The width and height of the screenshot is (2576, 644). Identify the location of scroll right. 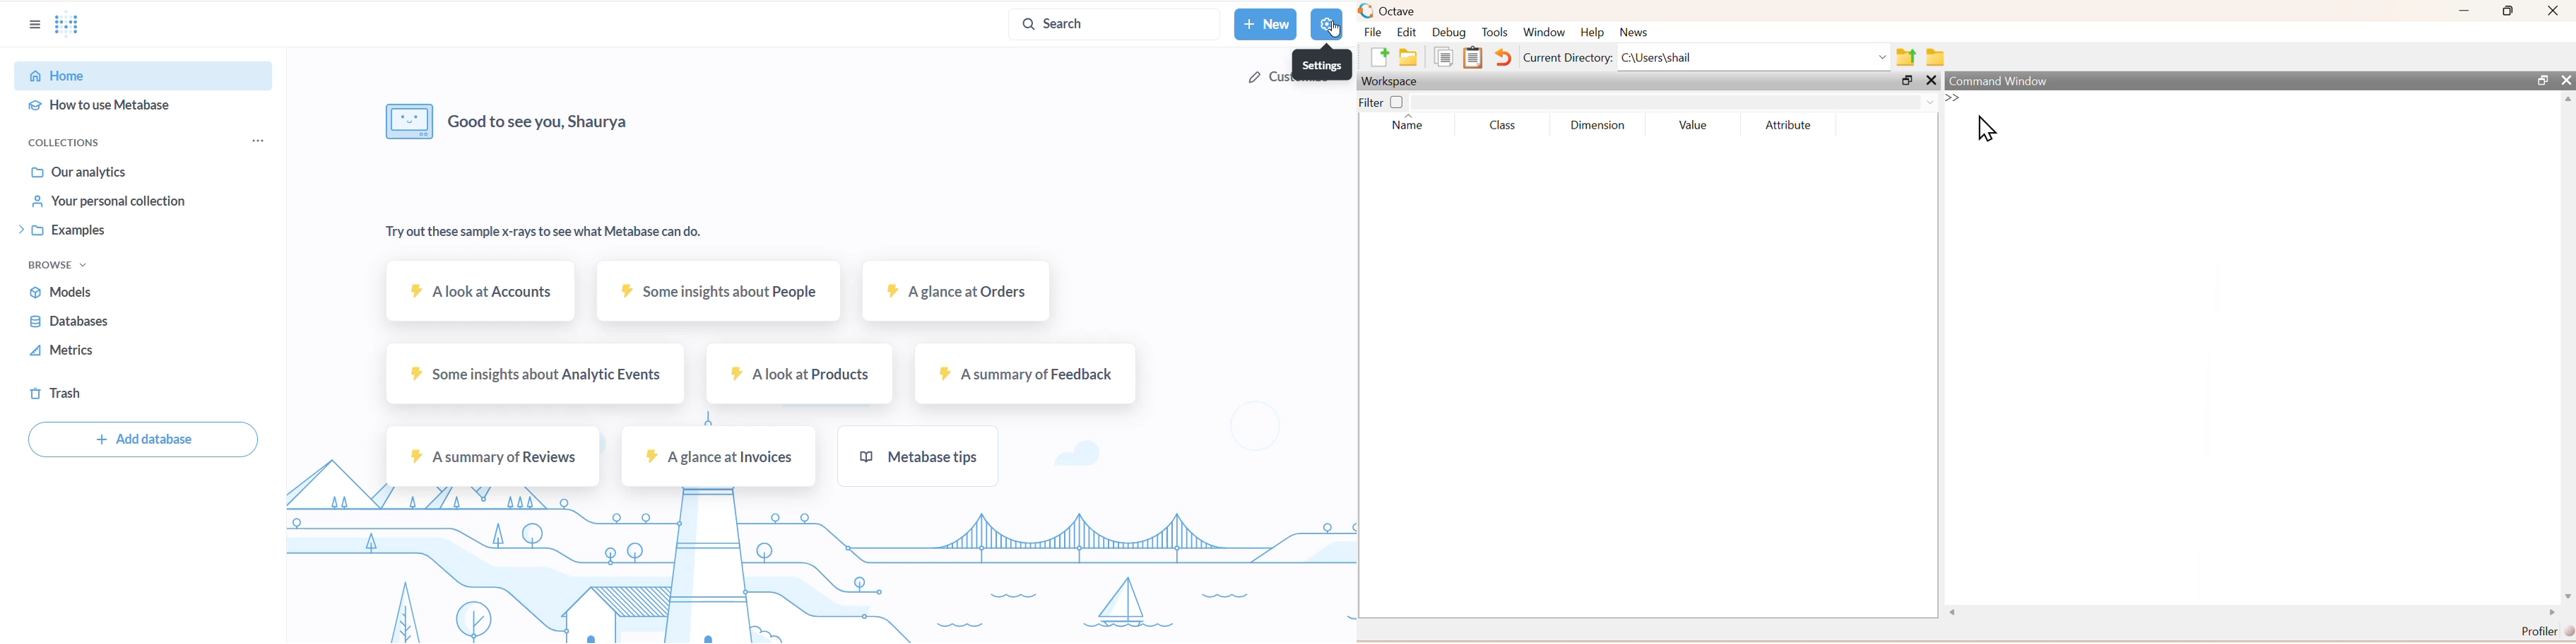
(2553, 613).